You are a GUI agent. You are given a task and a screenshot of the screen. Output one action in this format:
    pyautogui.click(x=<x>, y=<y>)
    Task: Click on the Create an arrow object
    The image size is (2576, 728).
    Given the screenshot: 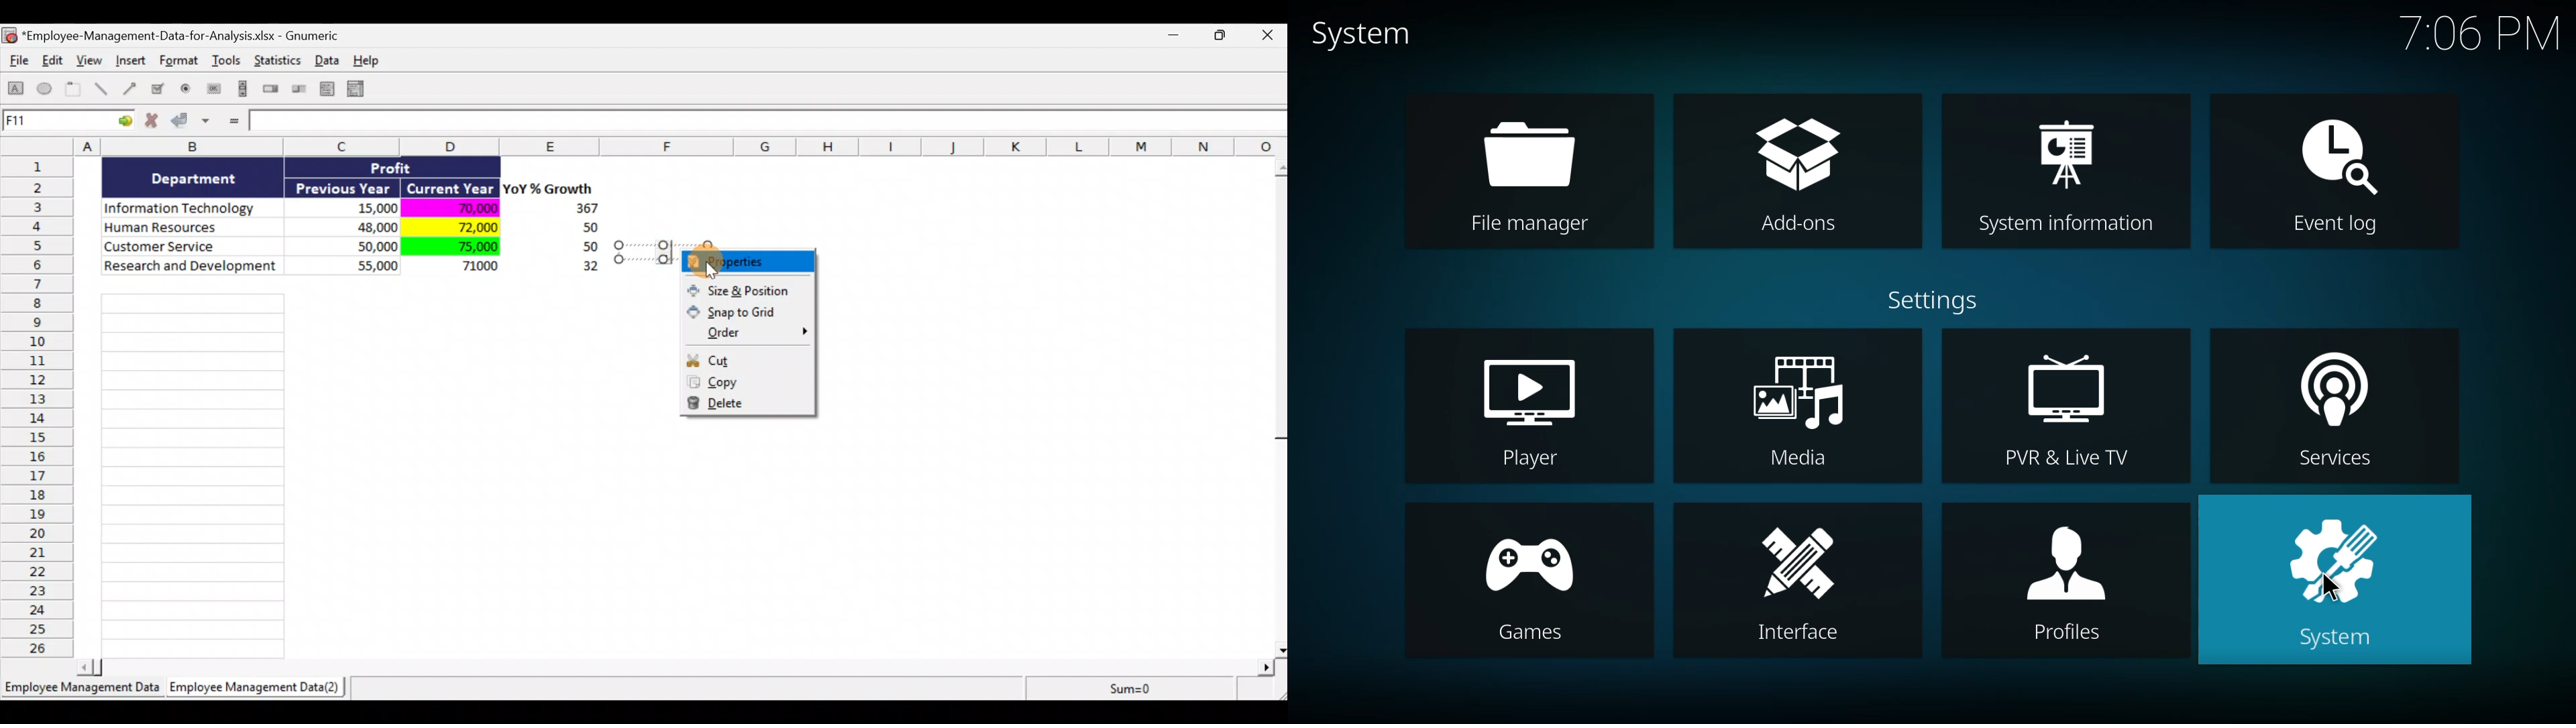 What is the action you would take?
    pyautogui.click(x=129, y=88)
    